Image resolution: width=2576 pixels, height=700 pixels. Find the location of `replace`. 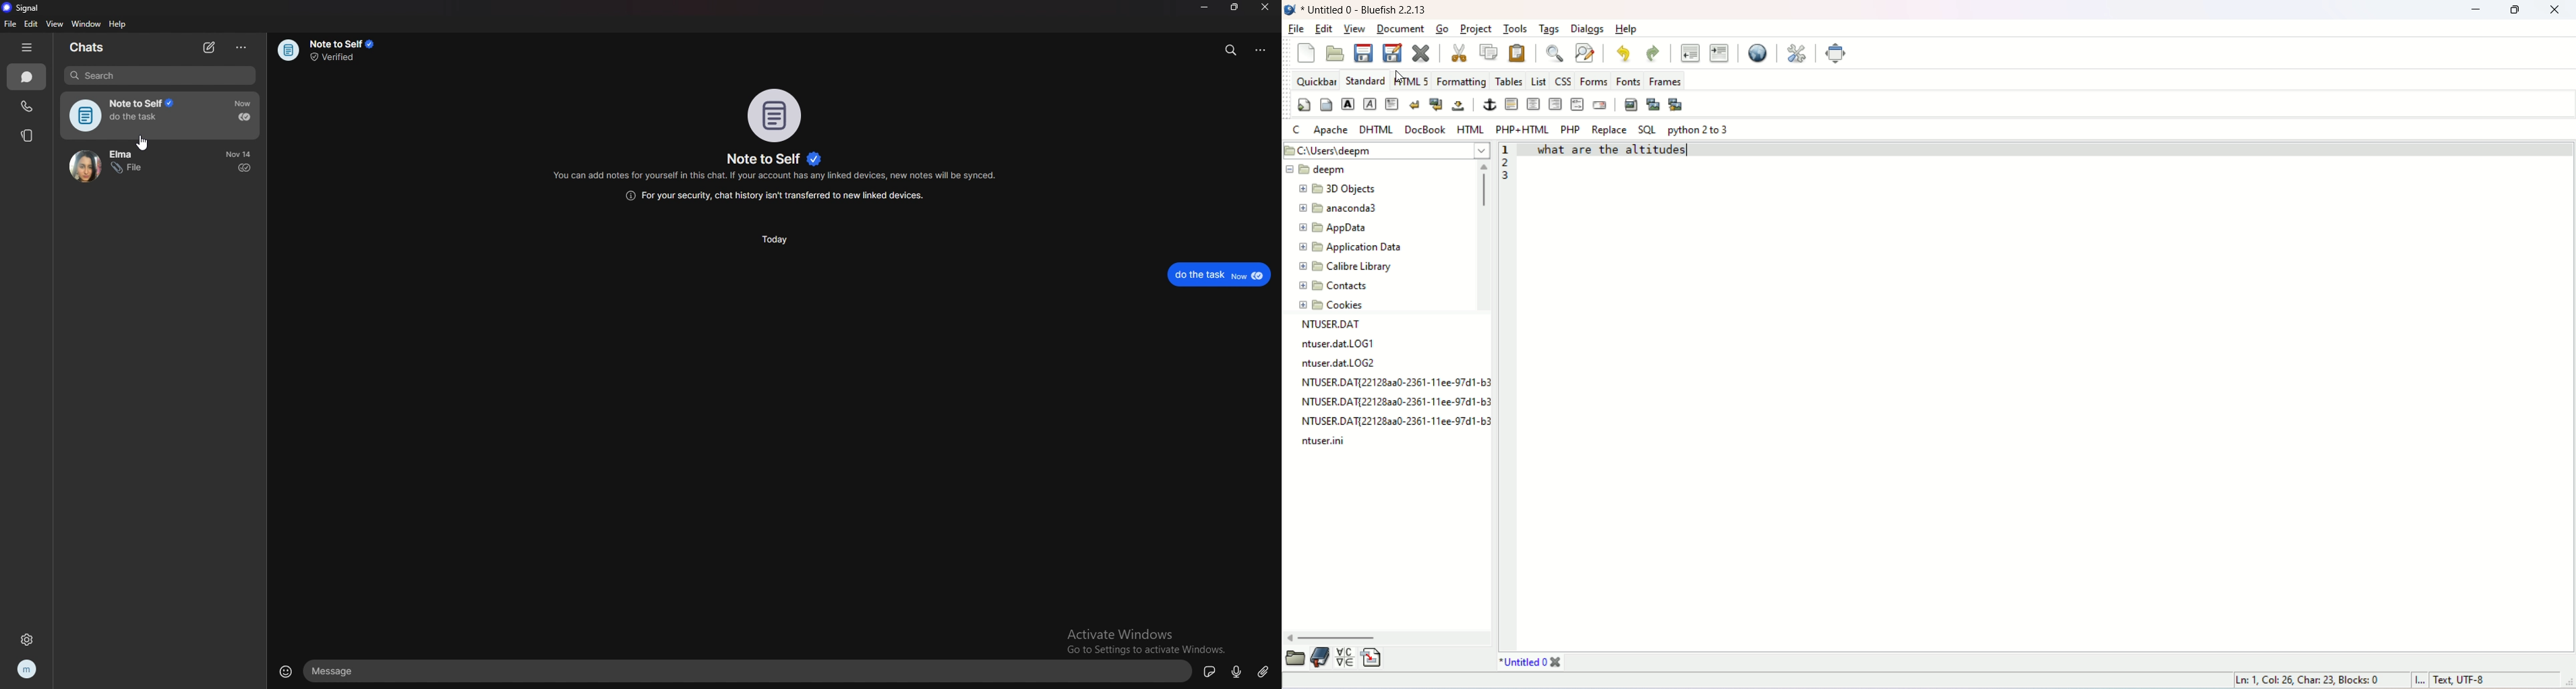

replace is located at coordinates (1608, 130).